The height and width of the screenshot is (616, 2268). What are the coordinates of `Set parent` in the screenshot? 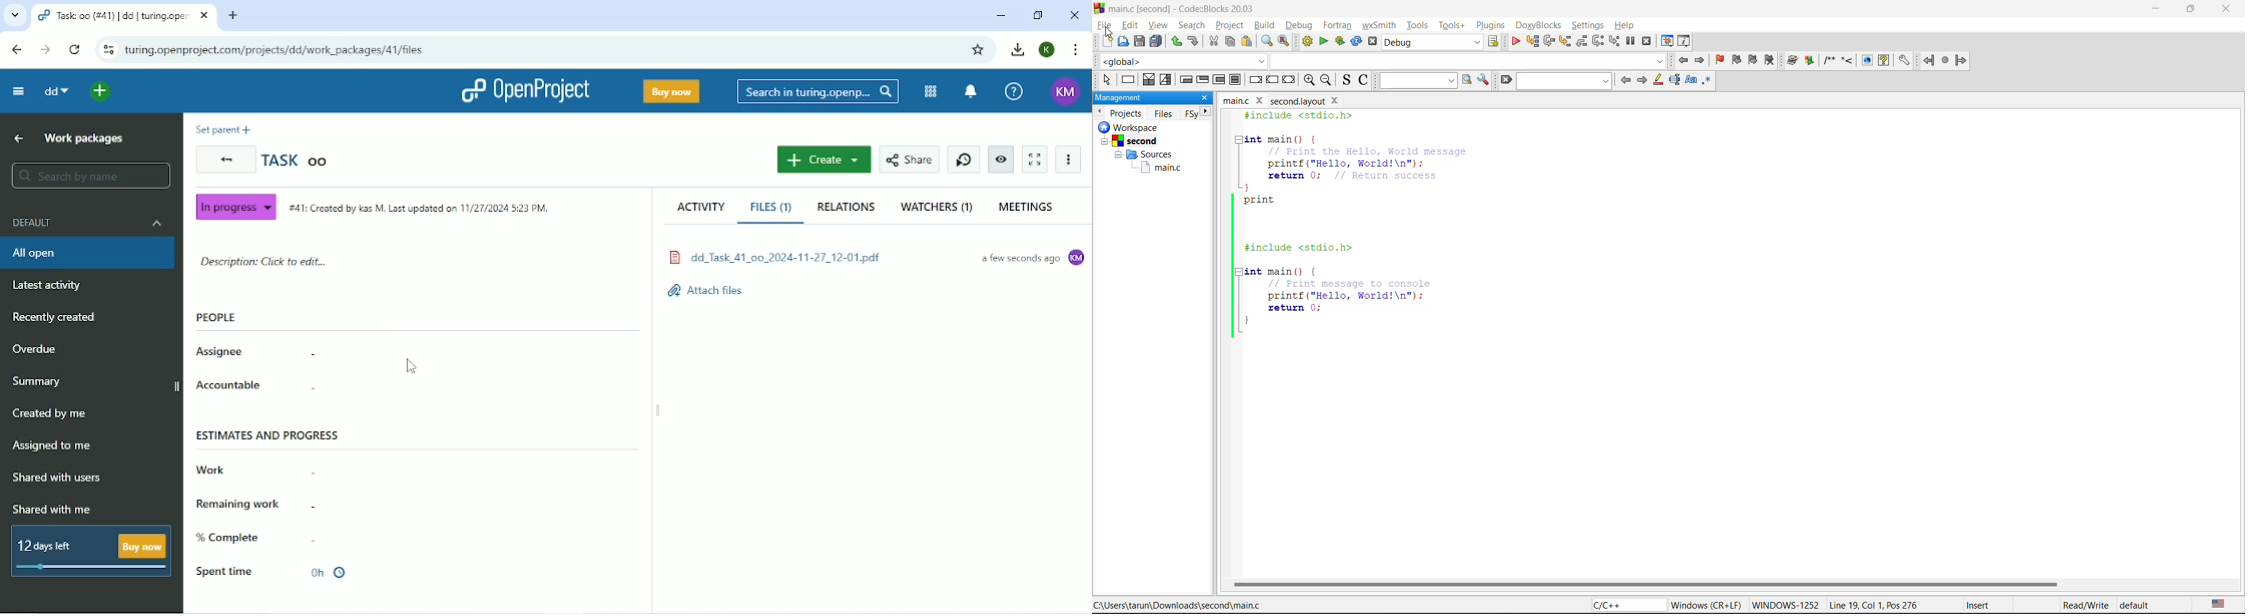 It's located at (224, 131).